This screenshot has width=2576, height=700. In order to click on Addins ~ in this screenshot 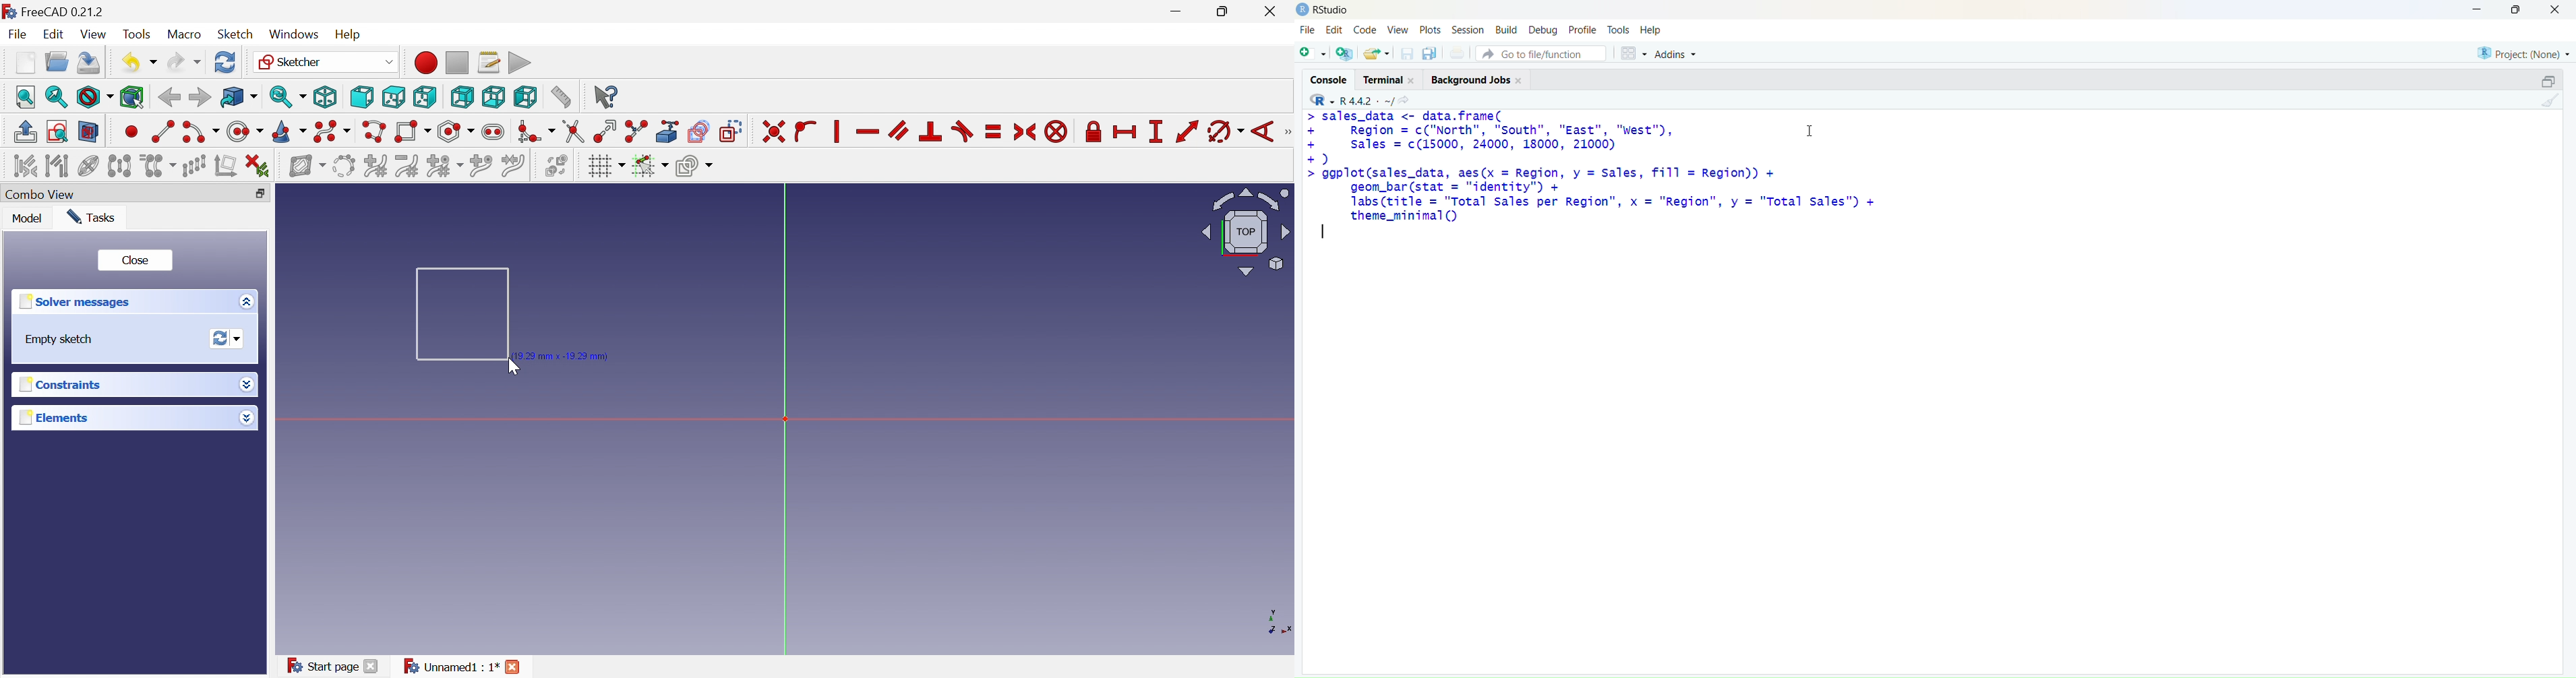, I will do `click(1676, 54)`.